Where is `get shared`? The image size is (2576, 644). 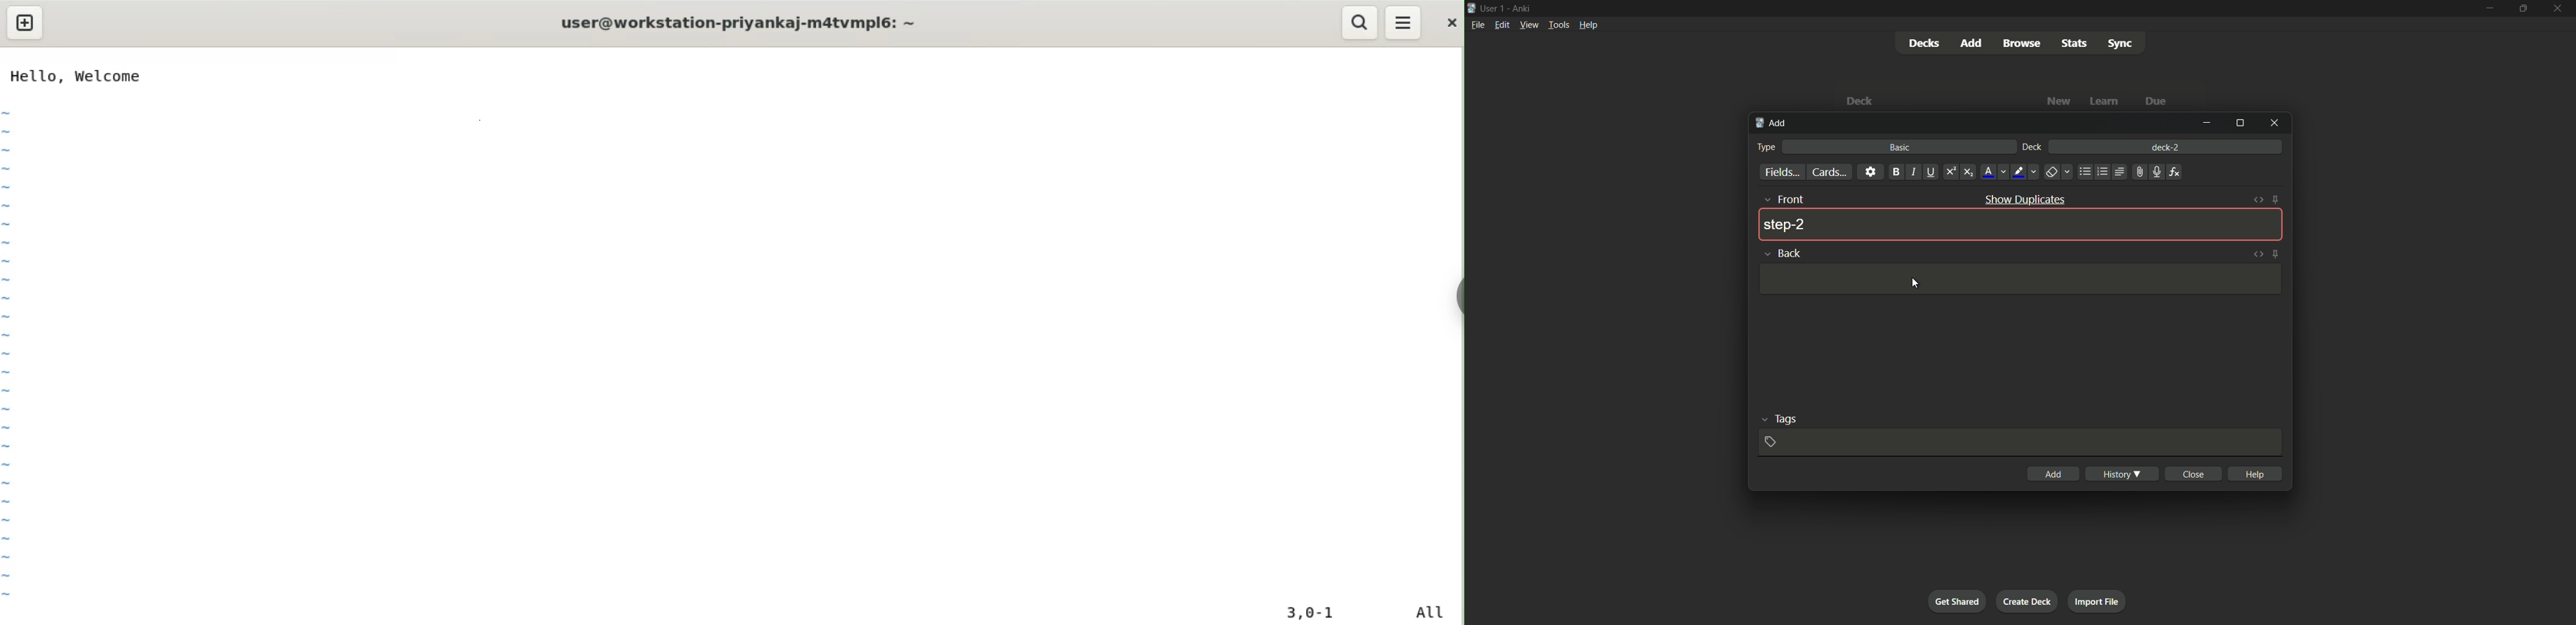
get shared is located at coordinates (1958, 601).